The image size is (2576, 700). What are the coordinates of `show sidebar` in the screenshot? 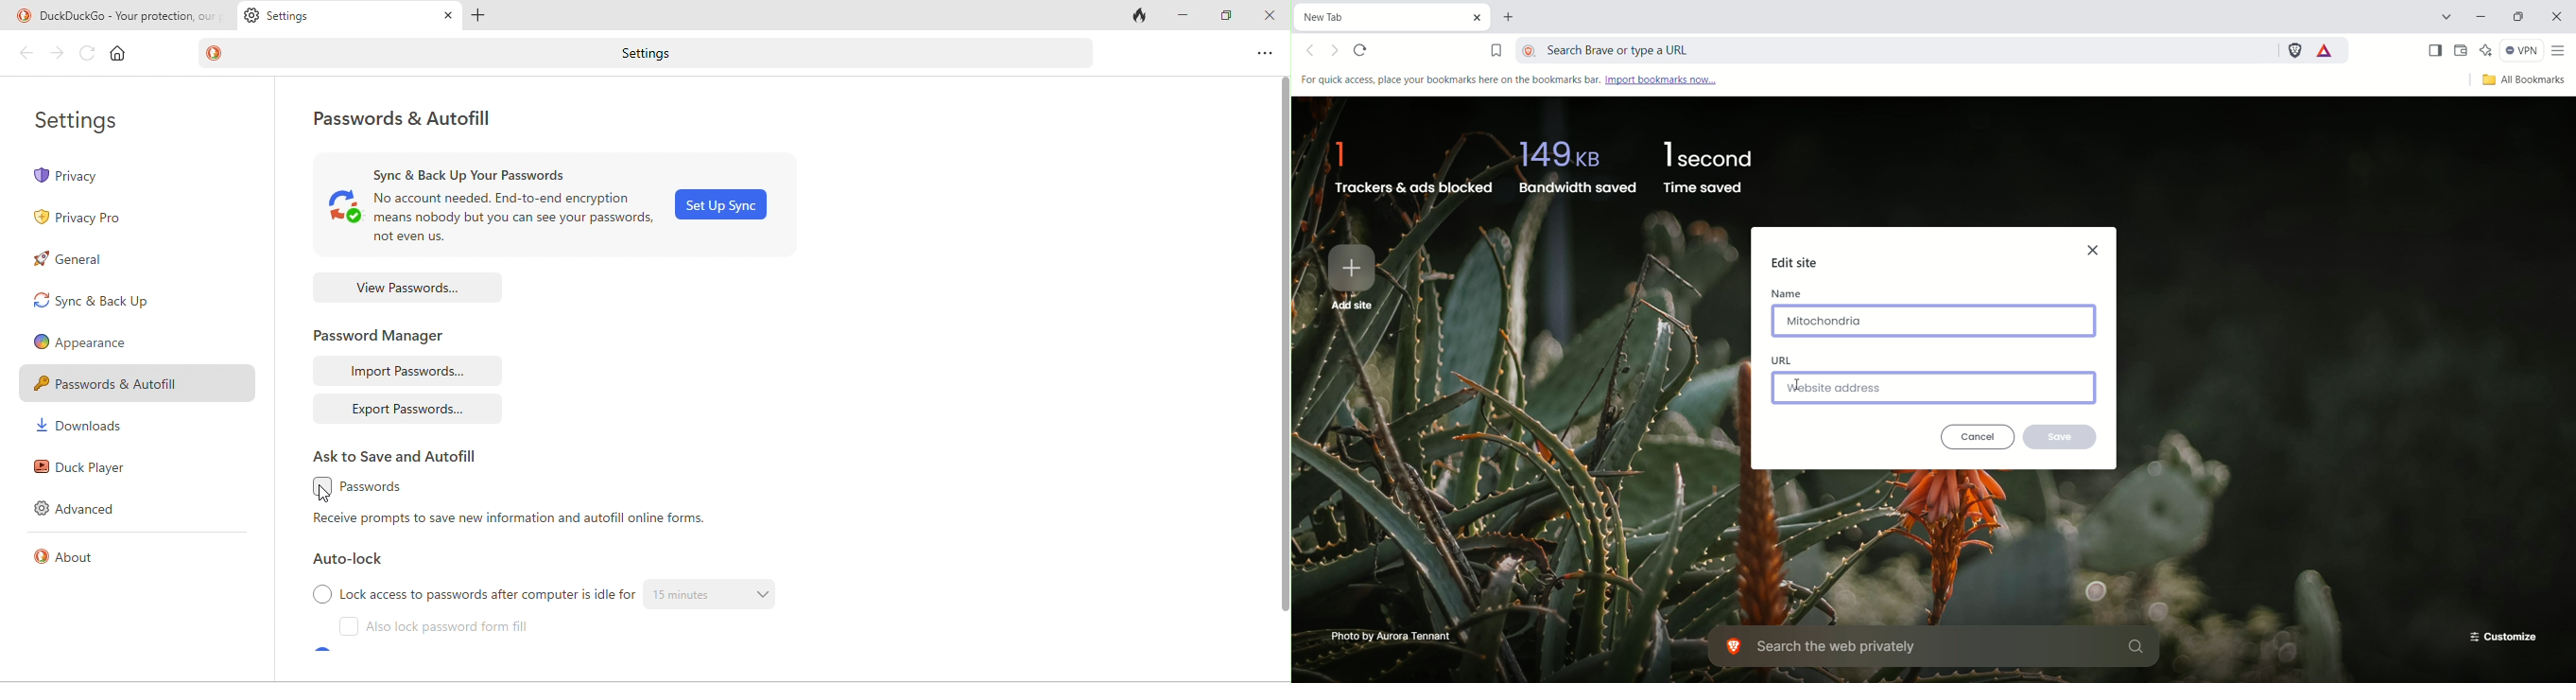 It's located at (2434, 51).